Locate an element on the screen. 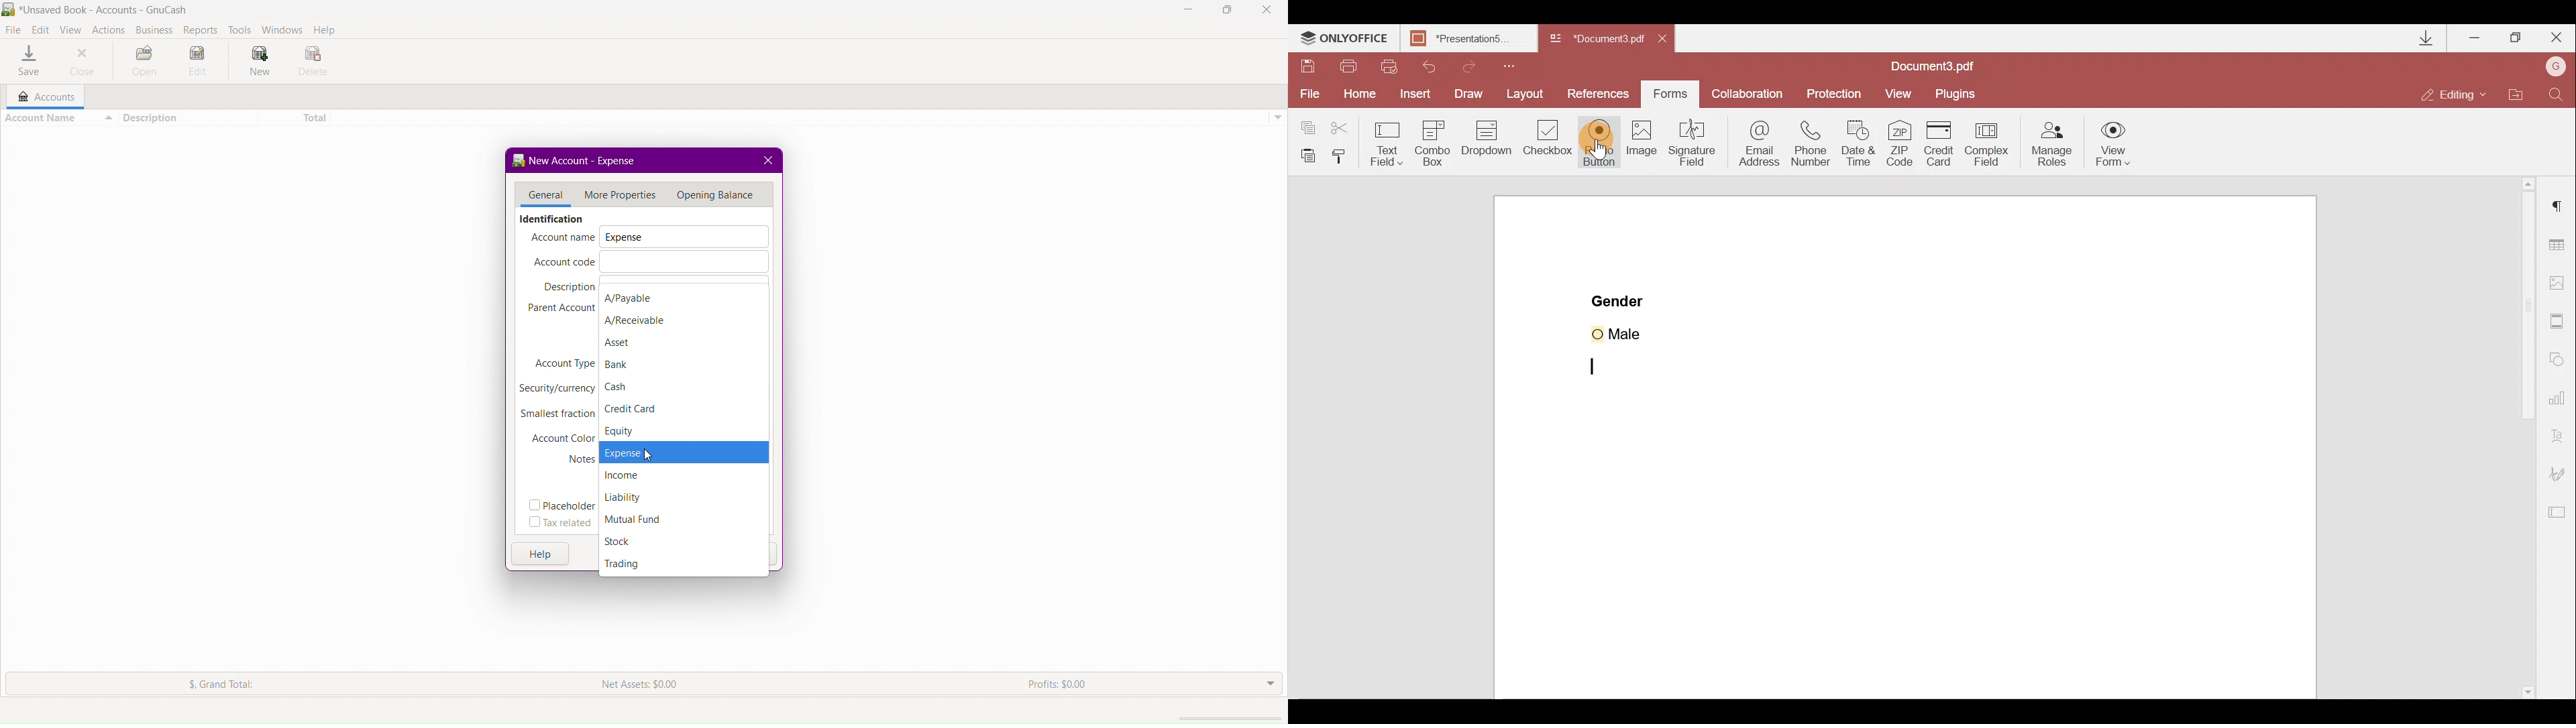  Image is located at coordinates (1643, 152).